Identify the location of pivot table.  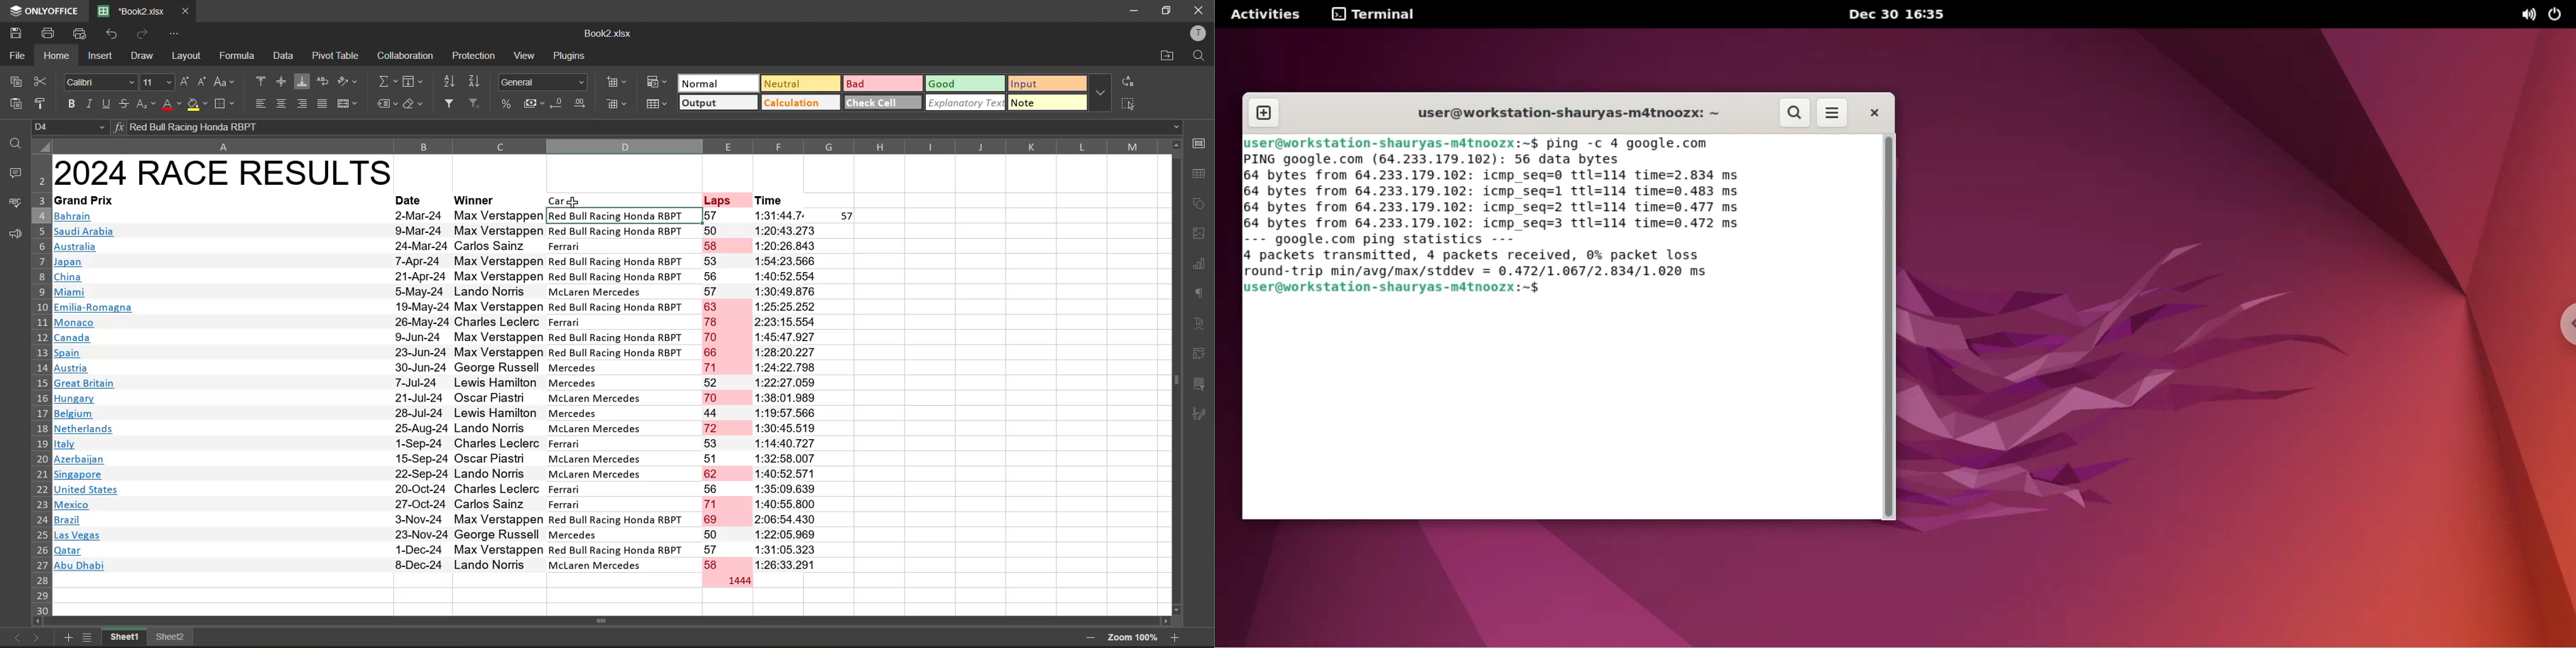
(1198, 353).